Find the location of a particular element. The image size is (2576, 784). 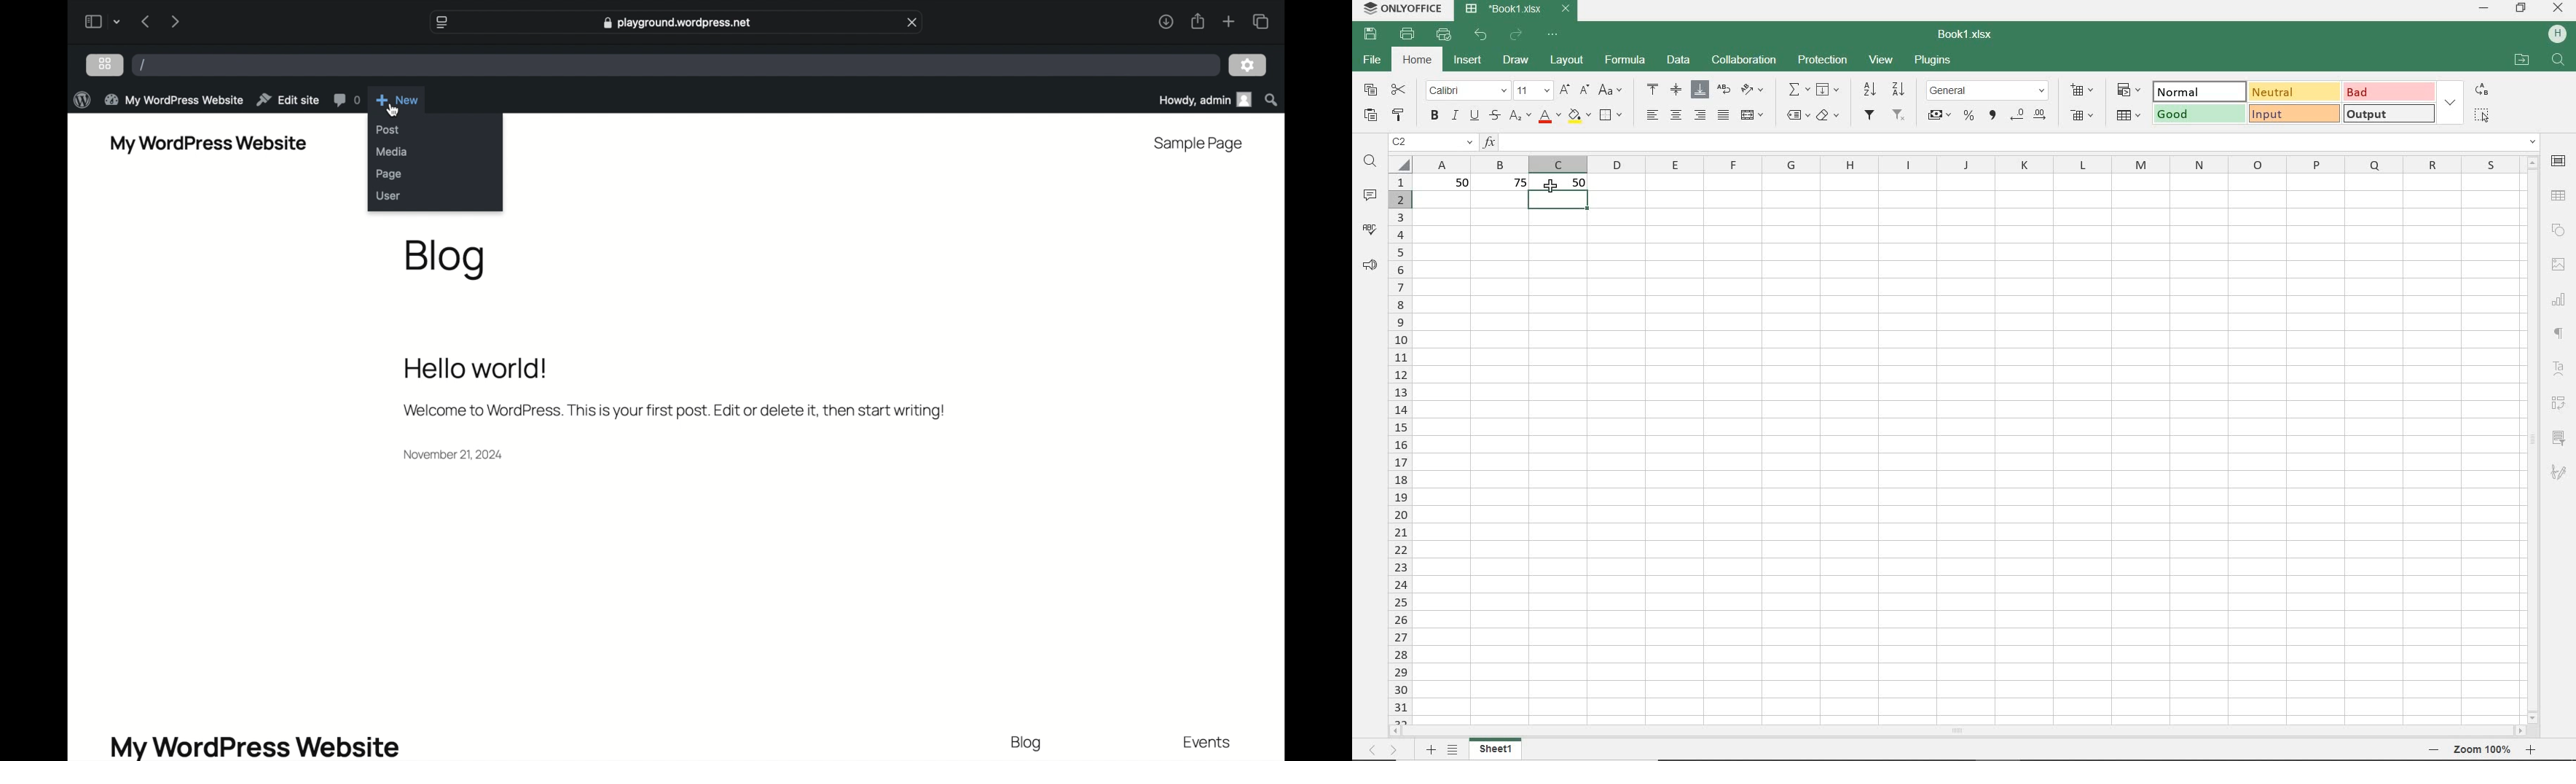

draw is located at coordinates (1515, 61).